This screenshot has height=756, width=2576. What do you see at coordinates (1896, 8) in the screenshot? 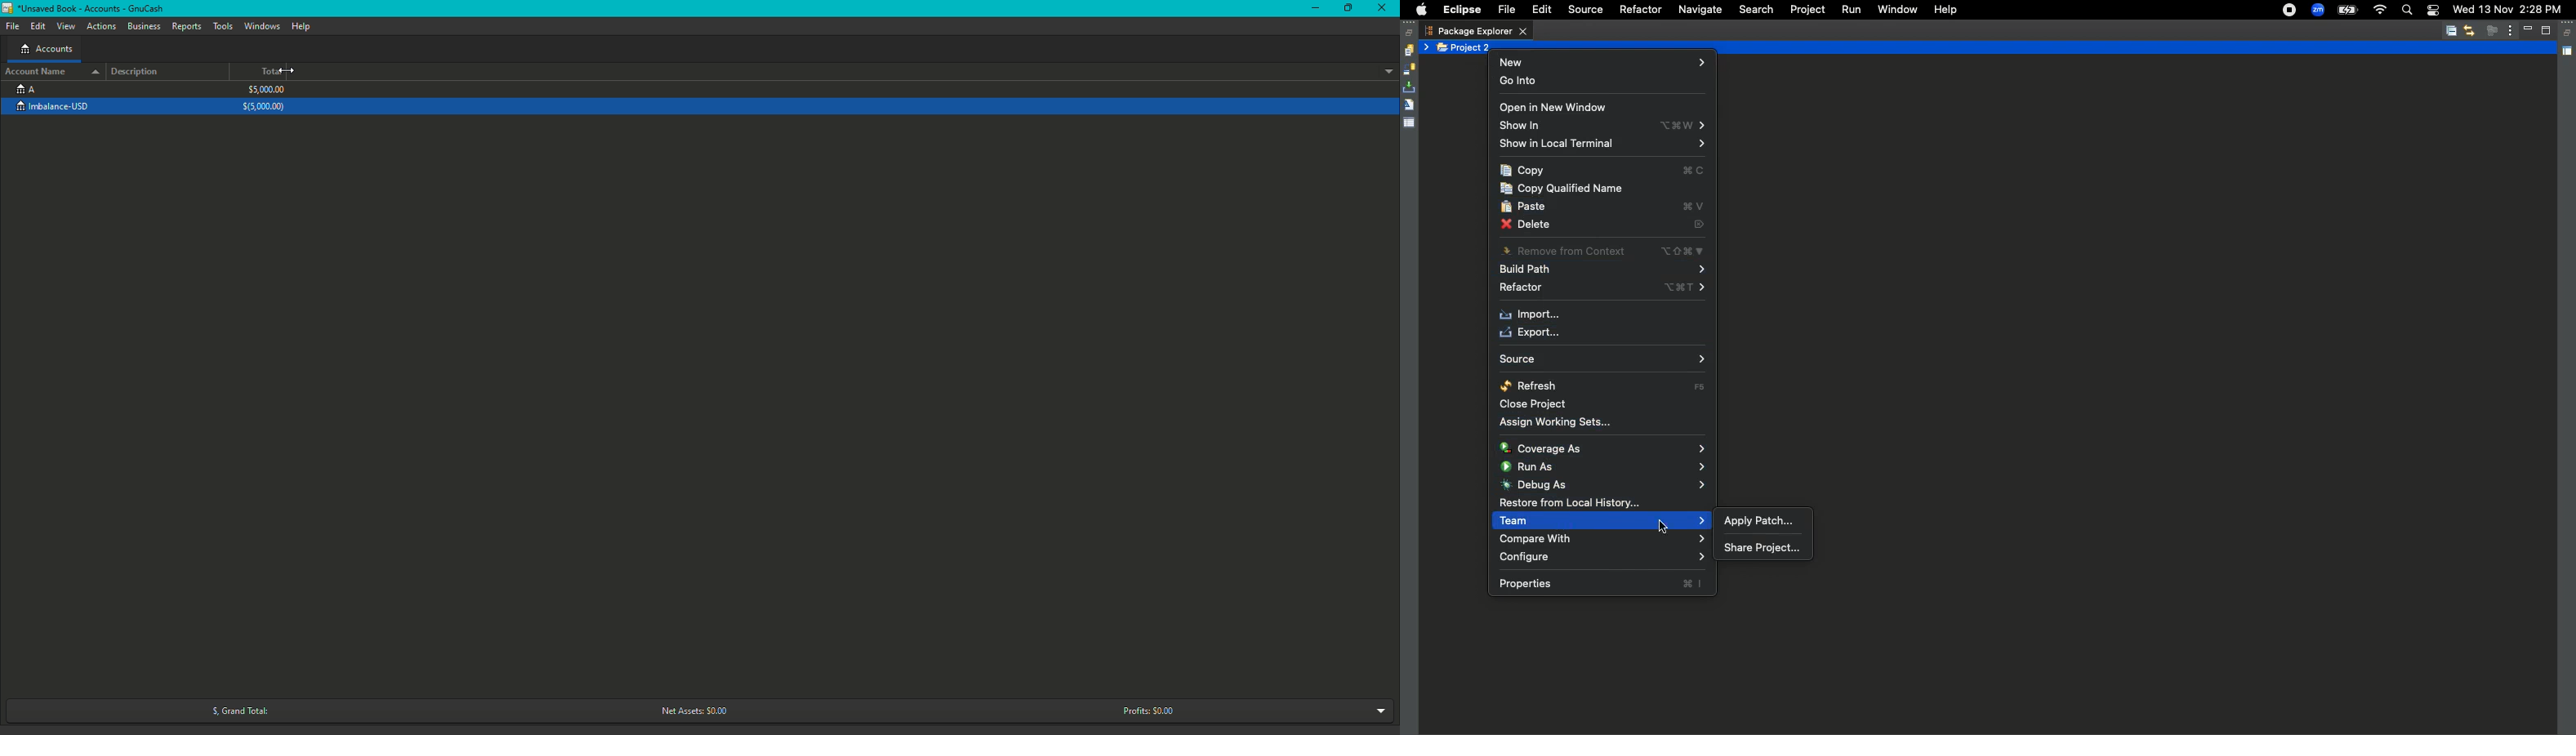
I see `Window` at bounding box center [1896, 8].